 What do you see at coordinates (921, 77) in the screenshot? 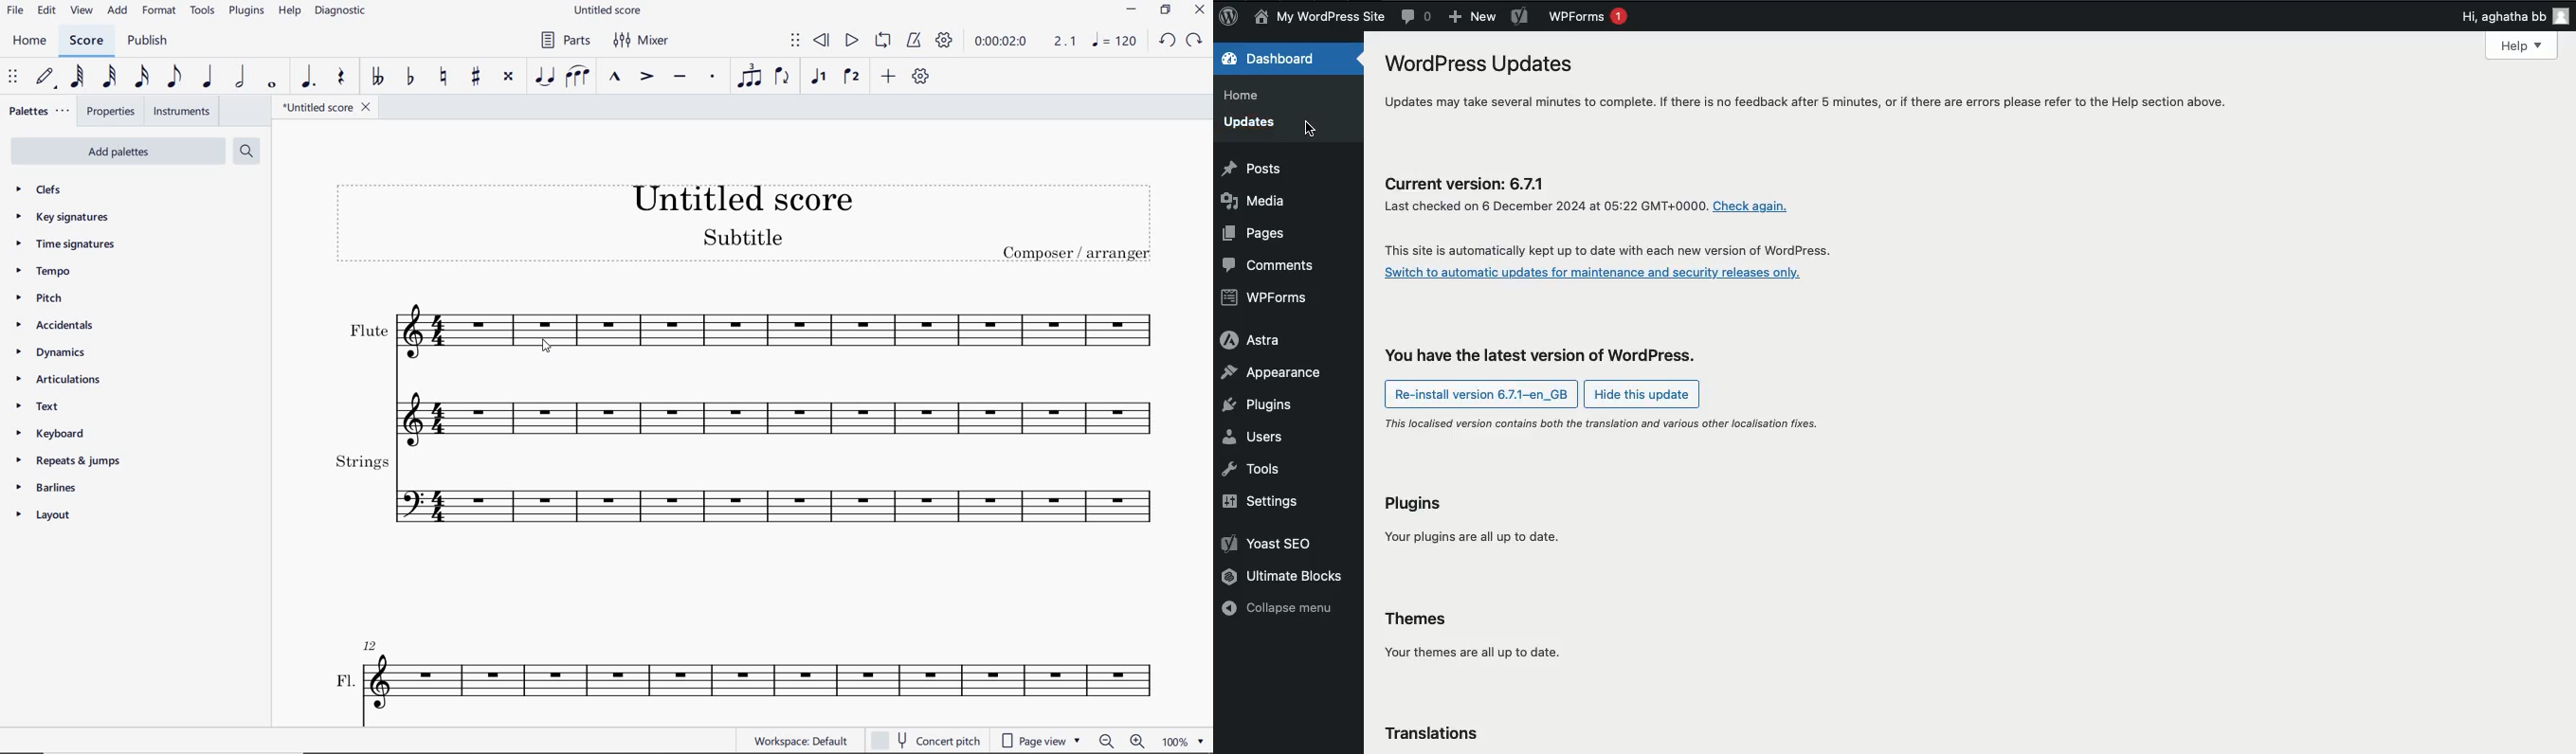
I see `CUSTOMIZE TOOLBAR` at bounding box center [921, 77].